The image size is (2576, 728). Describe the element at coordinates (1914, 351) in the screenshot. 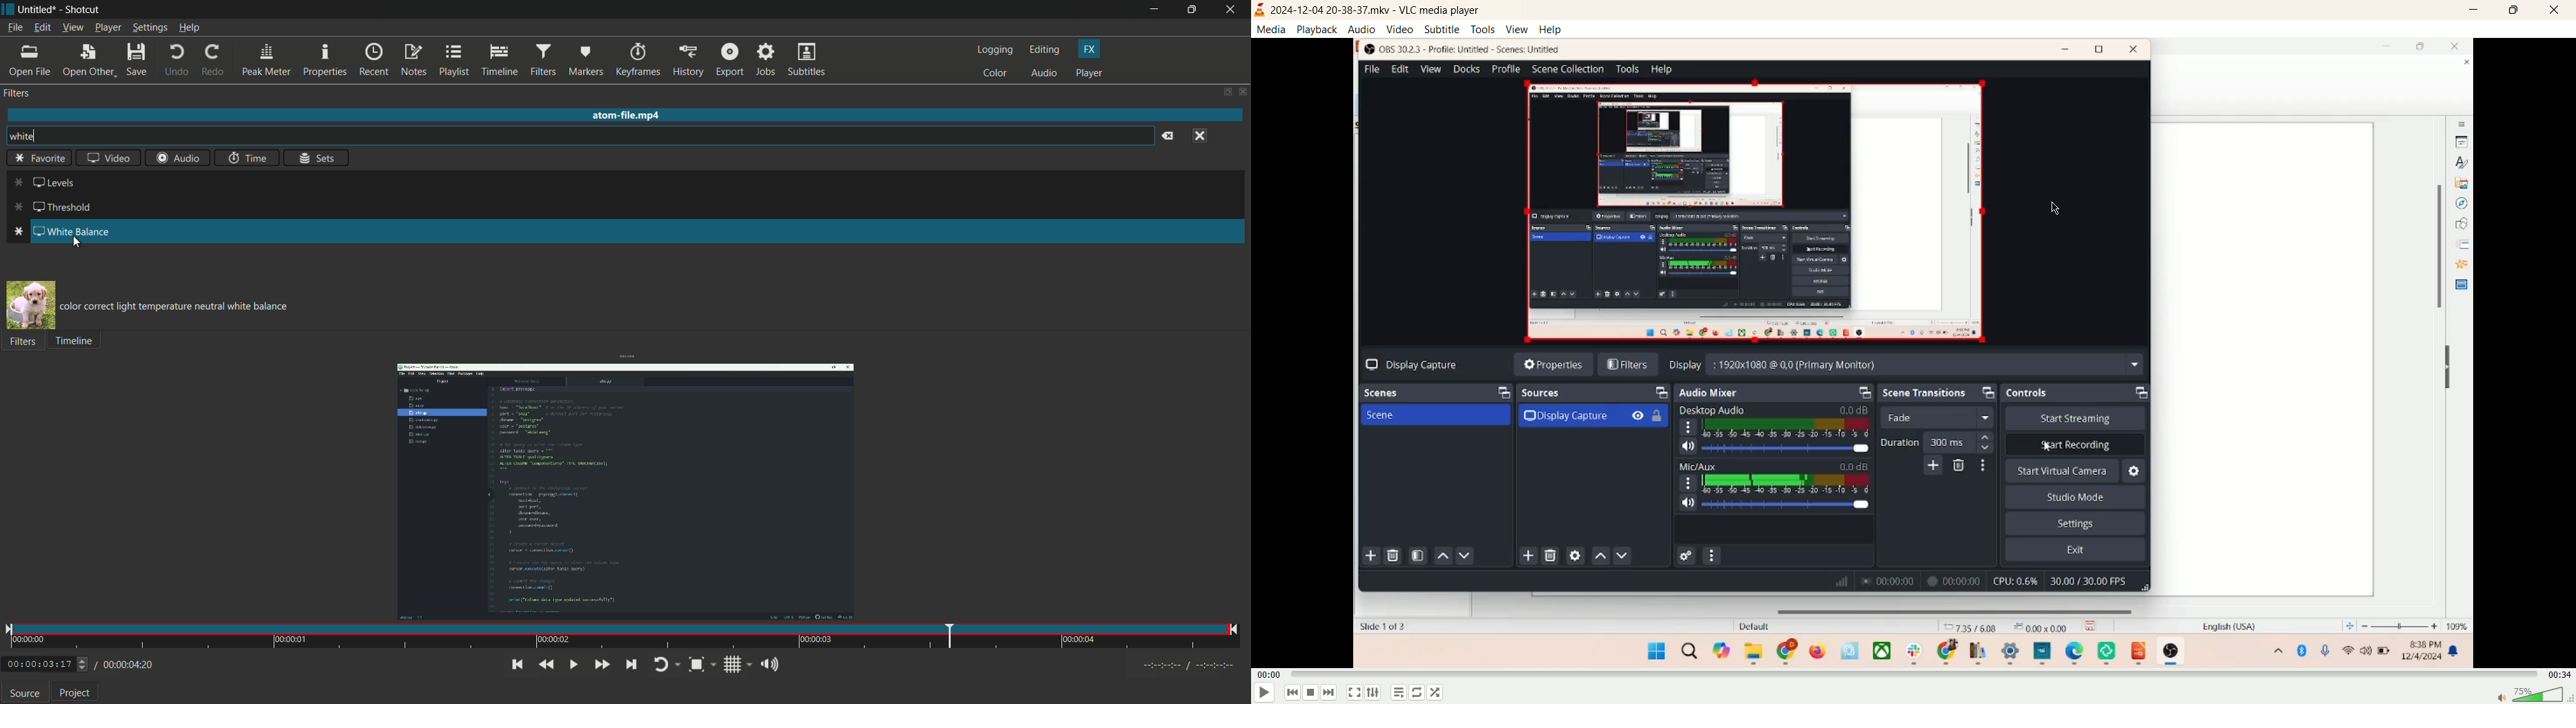

I see `main screen` at that location.